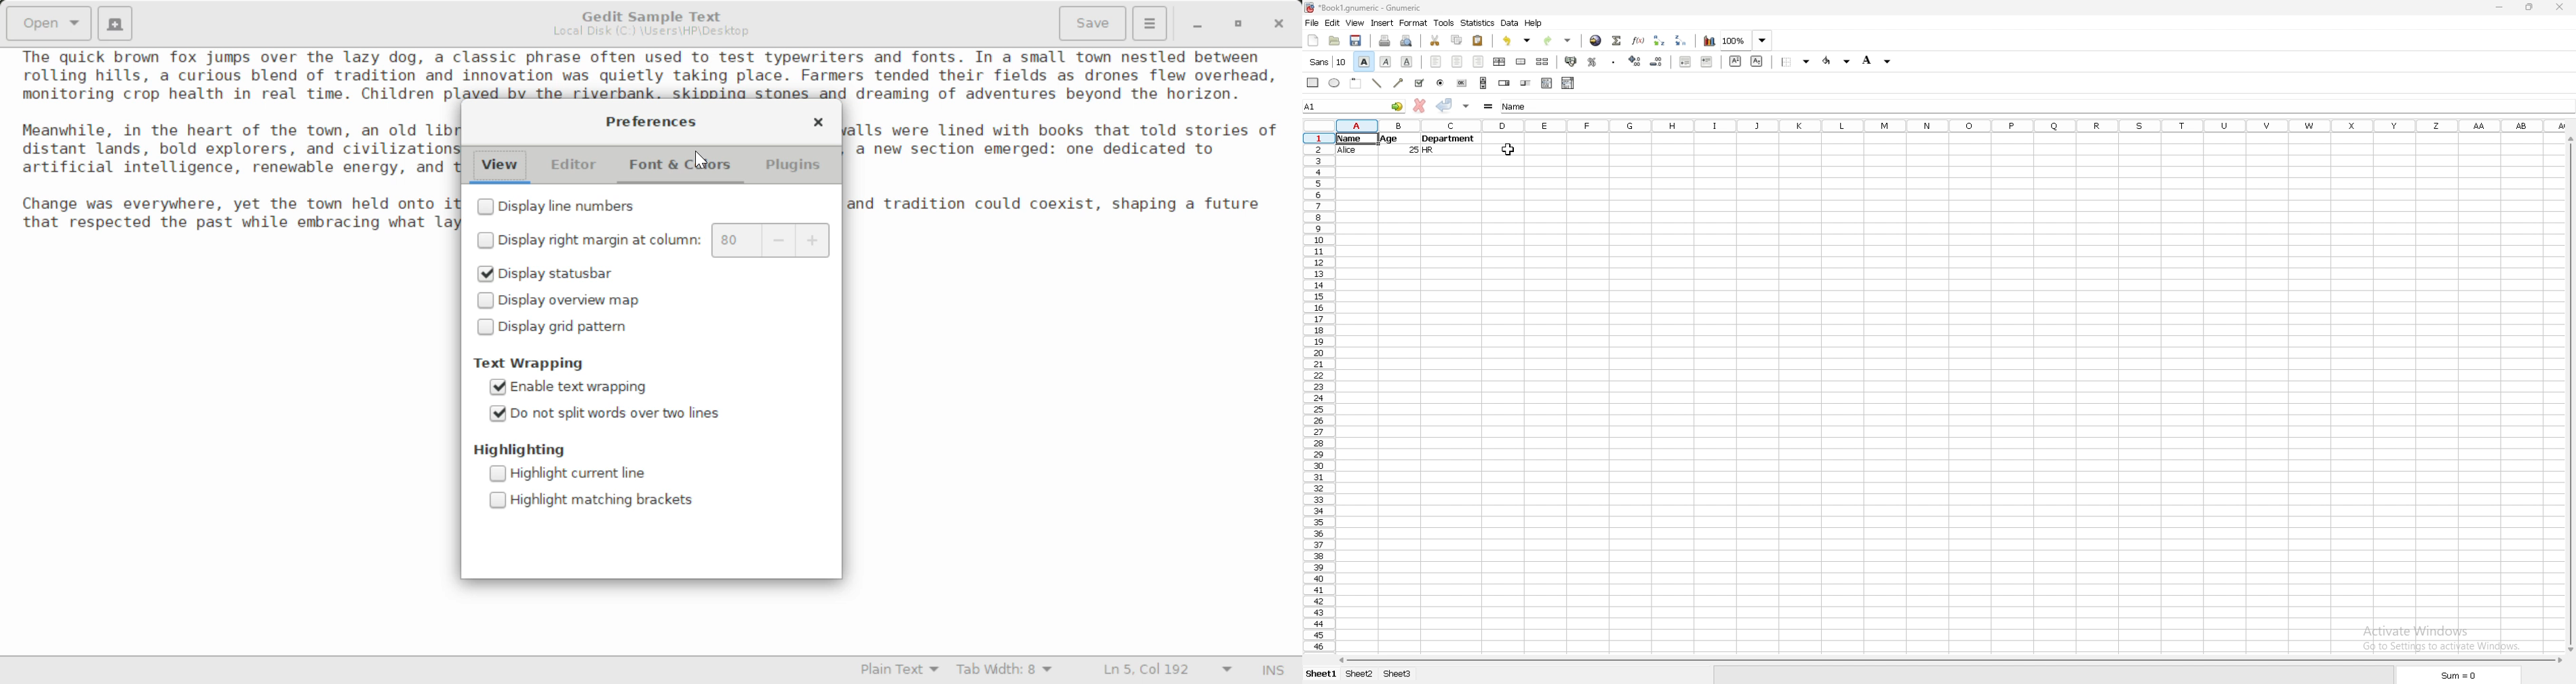 This screenshot has width=2576, height=700. I want to click on Editor Tab, so click(575, 165).